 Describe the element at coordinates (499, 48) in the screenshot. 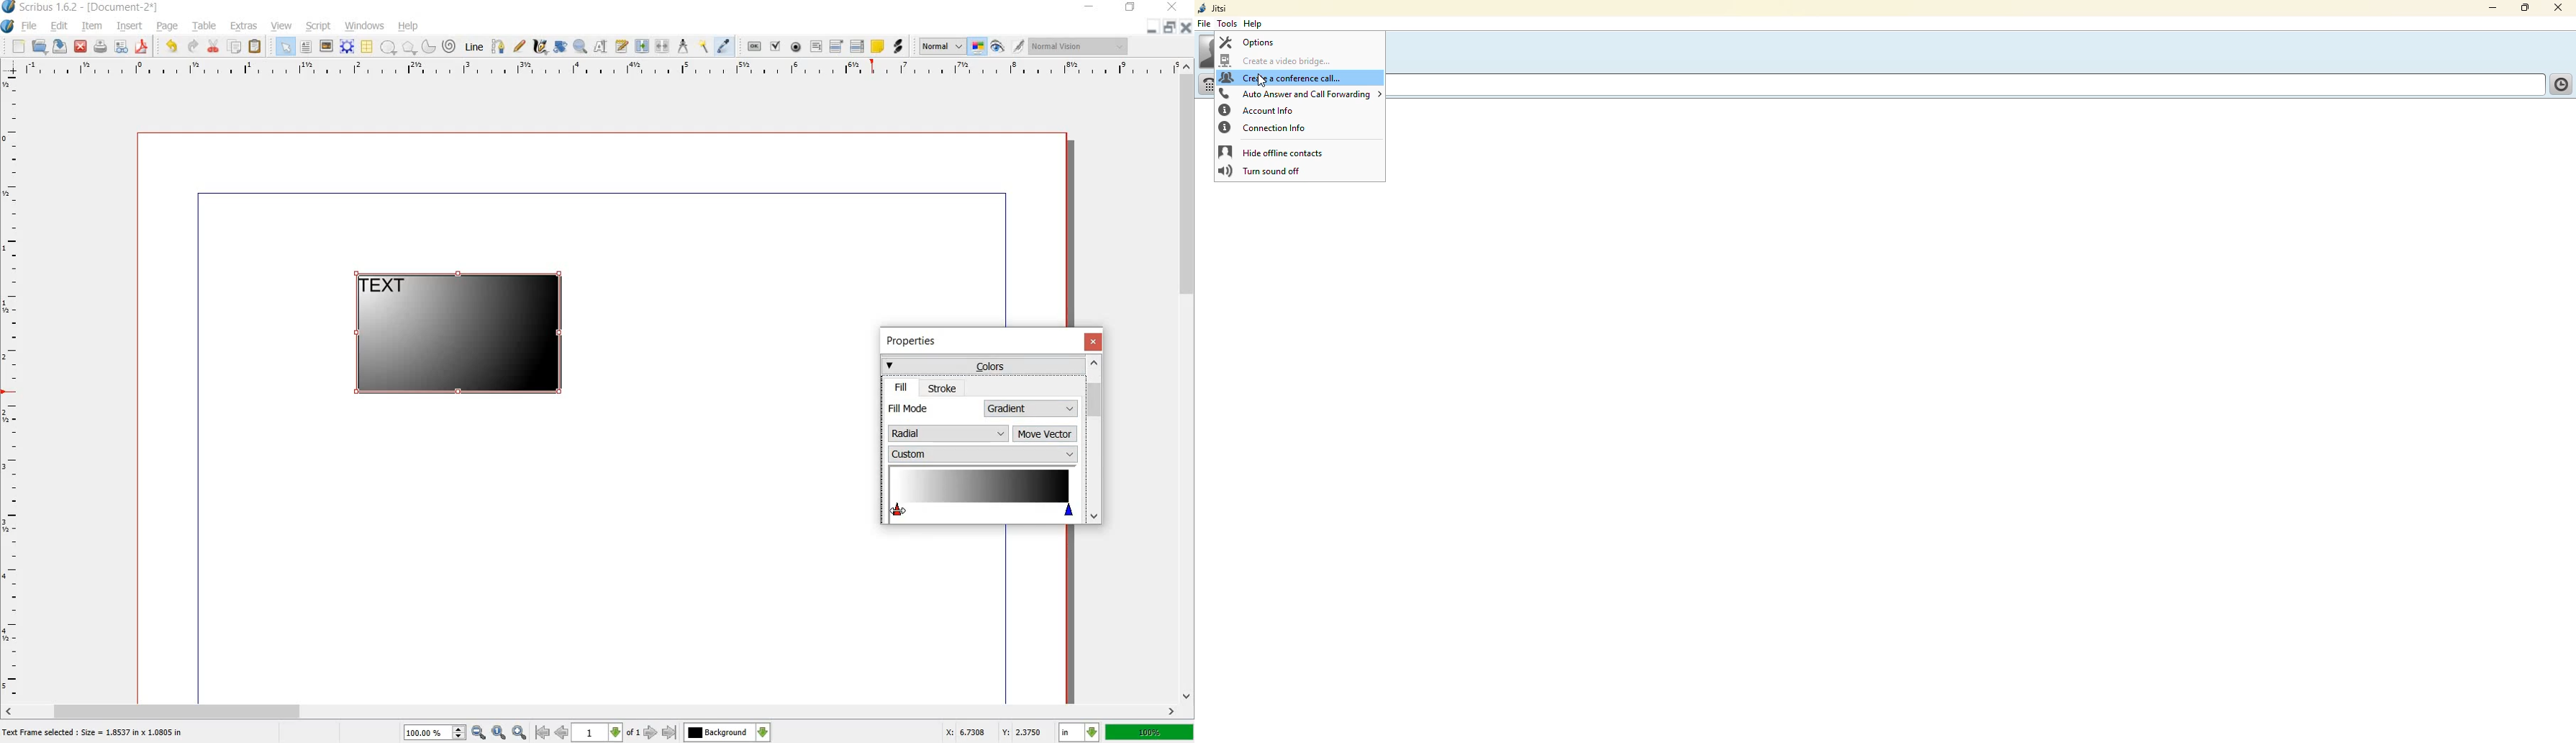

I see `bezier curve` at that location.